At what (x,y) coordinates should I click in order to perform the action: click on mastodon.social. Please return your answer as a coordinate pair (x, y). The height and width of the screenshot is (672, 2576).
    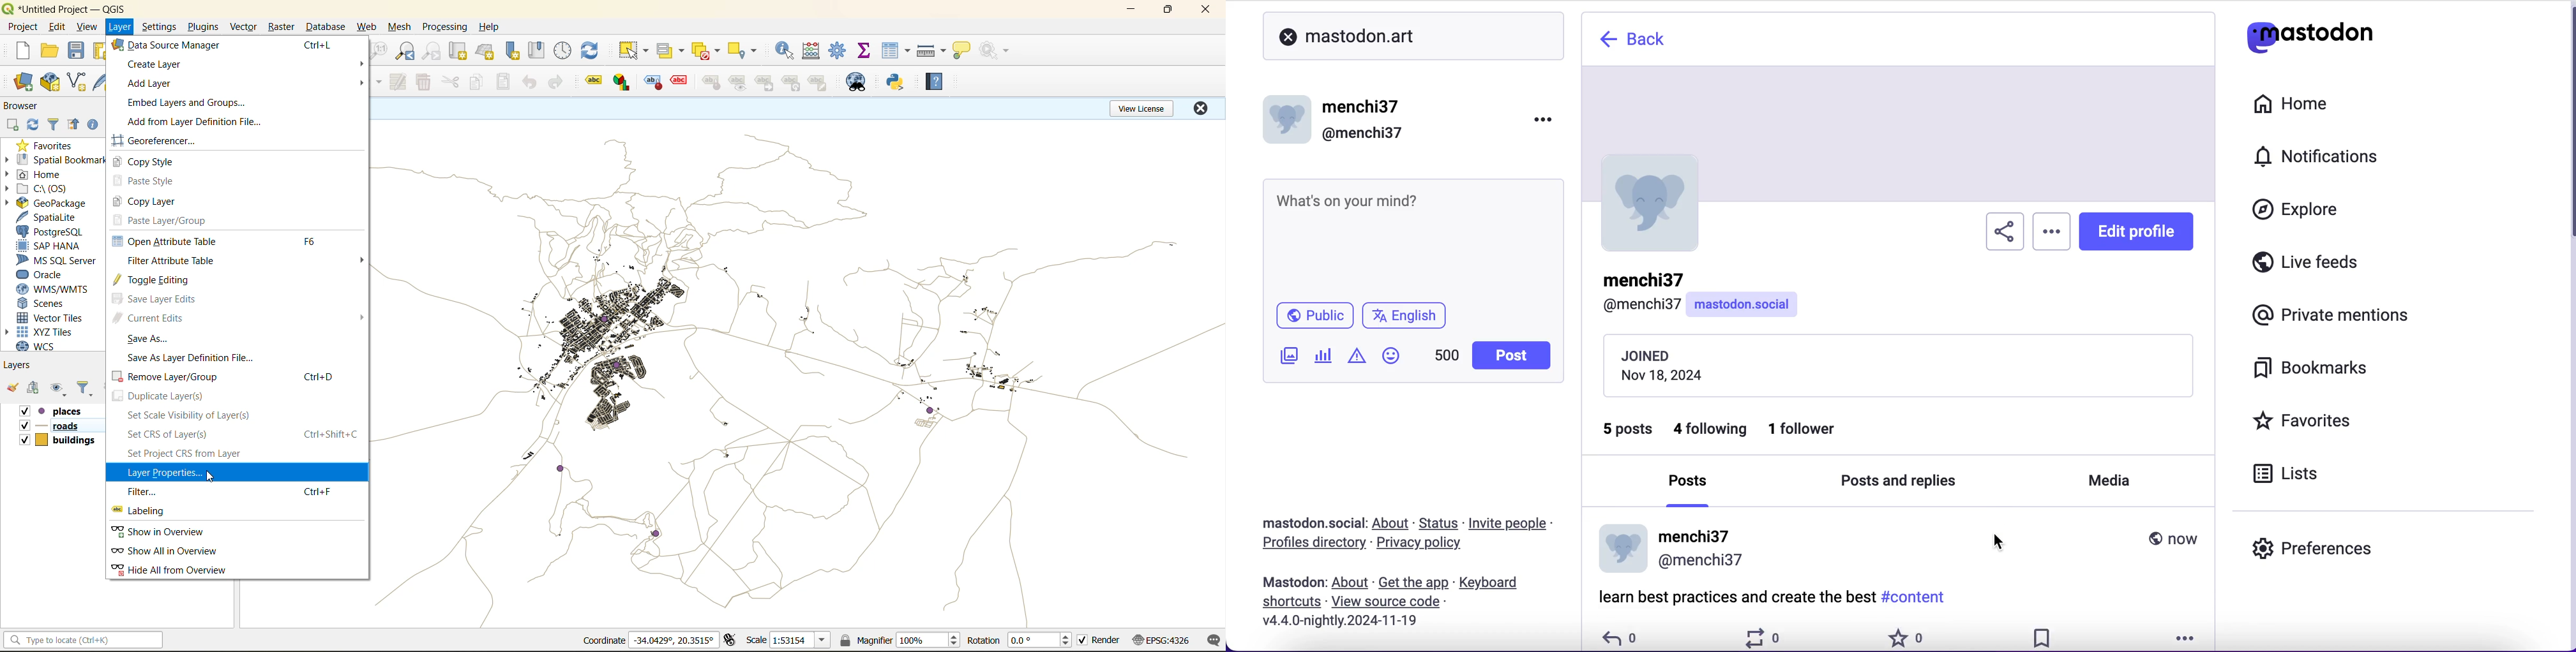
    Looking at the image, I should click on (1308, 521).